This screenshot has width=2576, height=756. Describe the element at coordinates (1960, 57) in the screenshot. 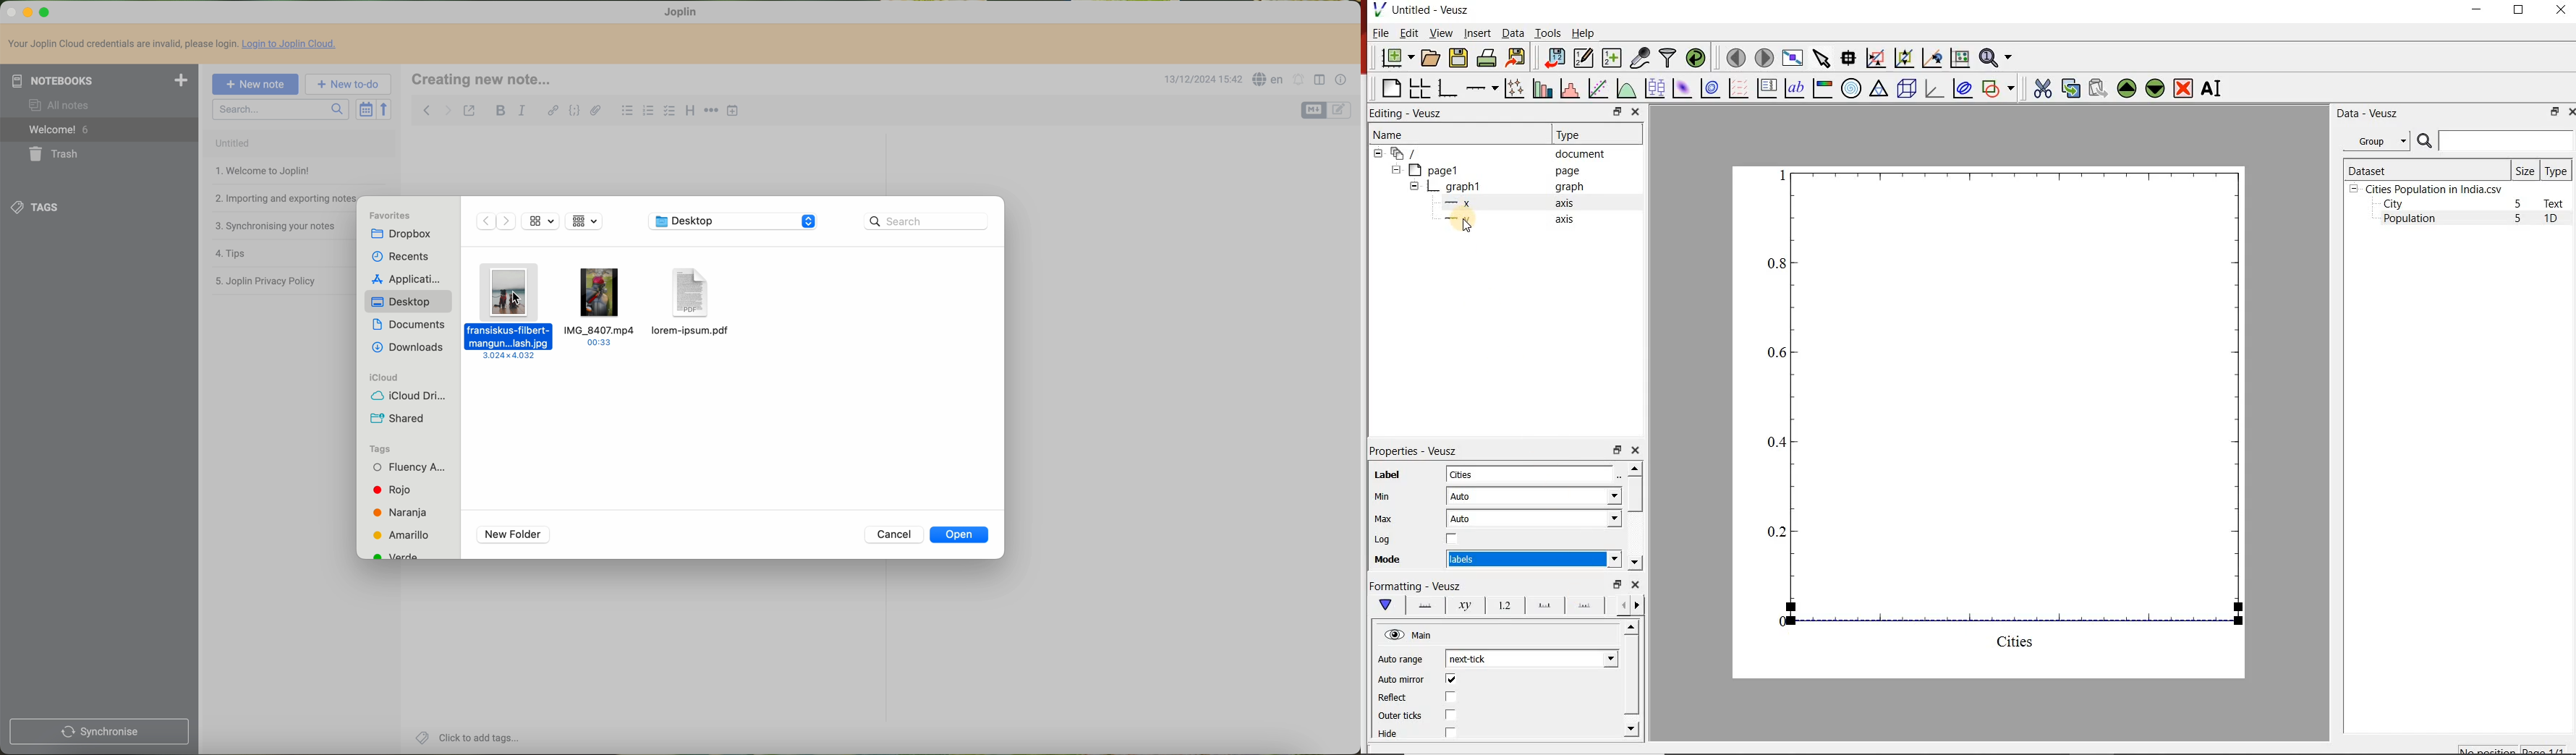

I see `click to reset graph axes` at that location.